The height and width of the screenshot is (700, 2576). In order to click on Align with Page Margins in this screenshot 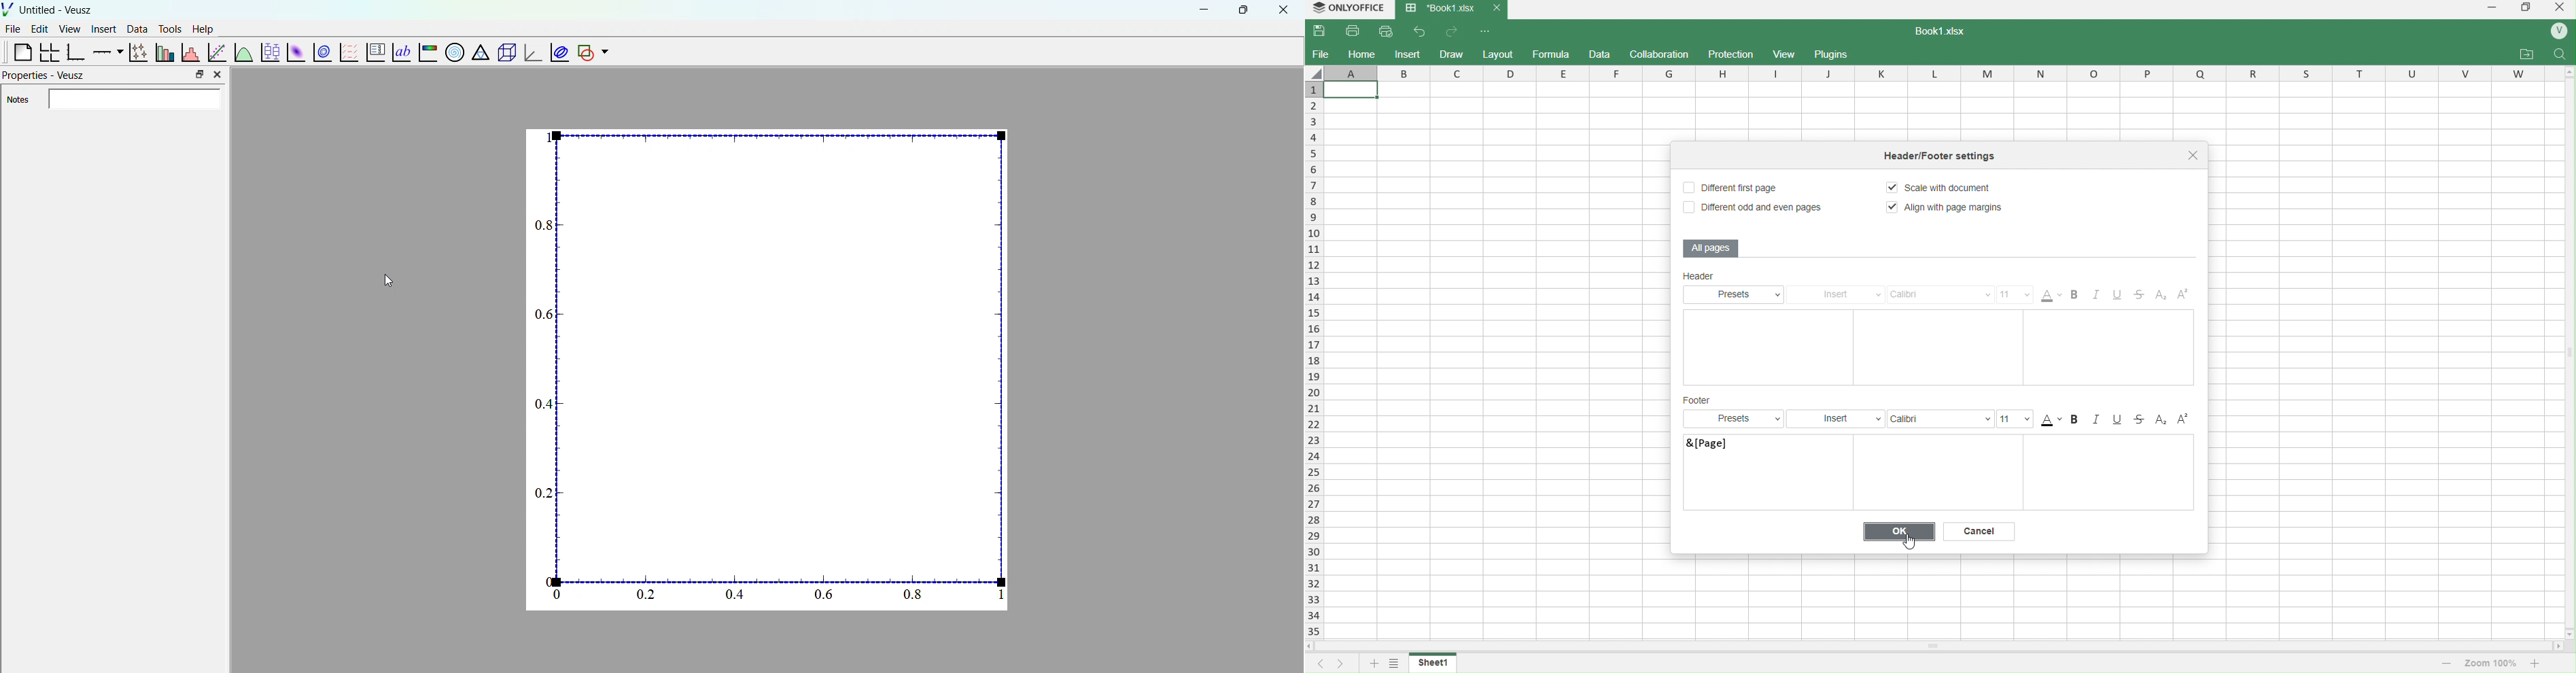, I will do `click(1947, 208)`.